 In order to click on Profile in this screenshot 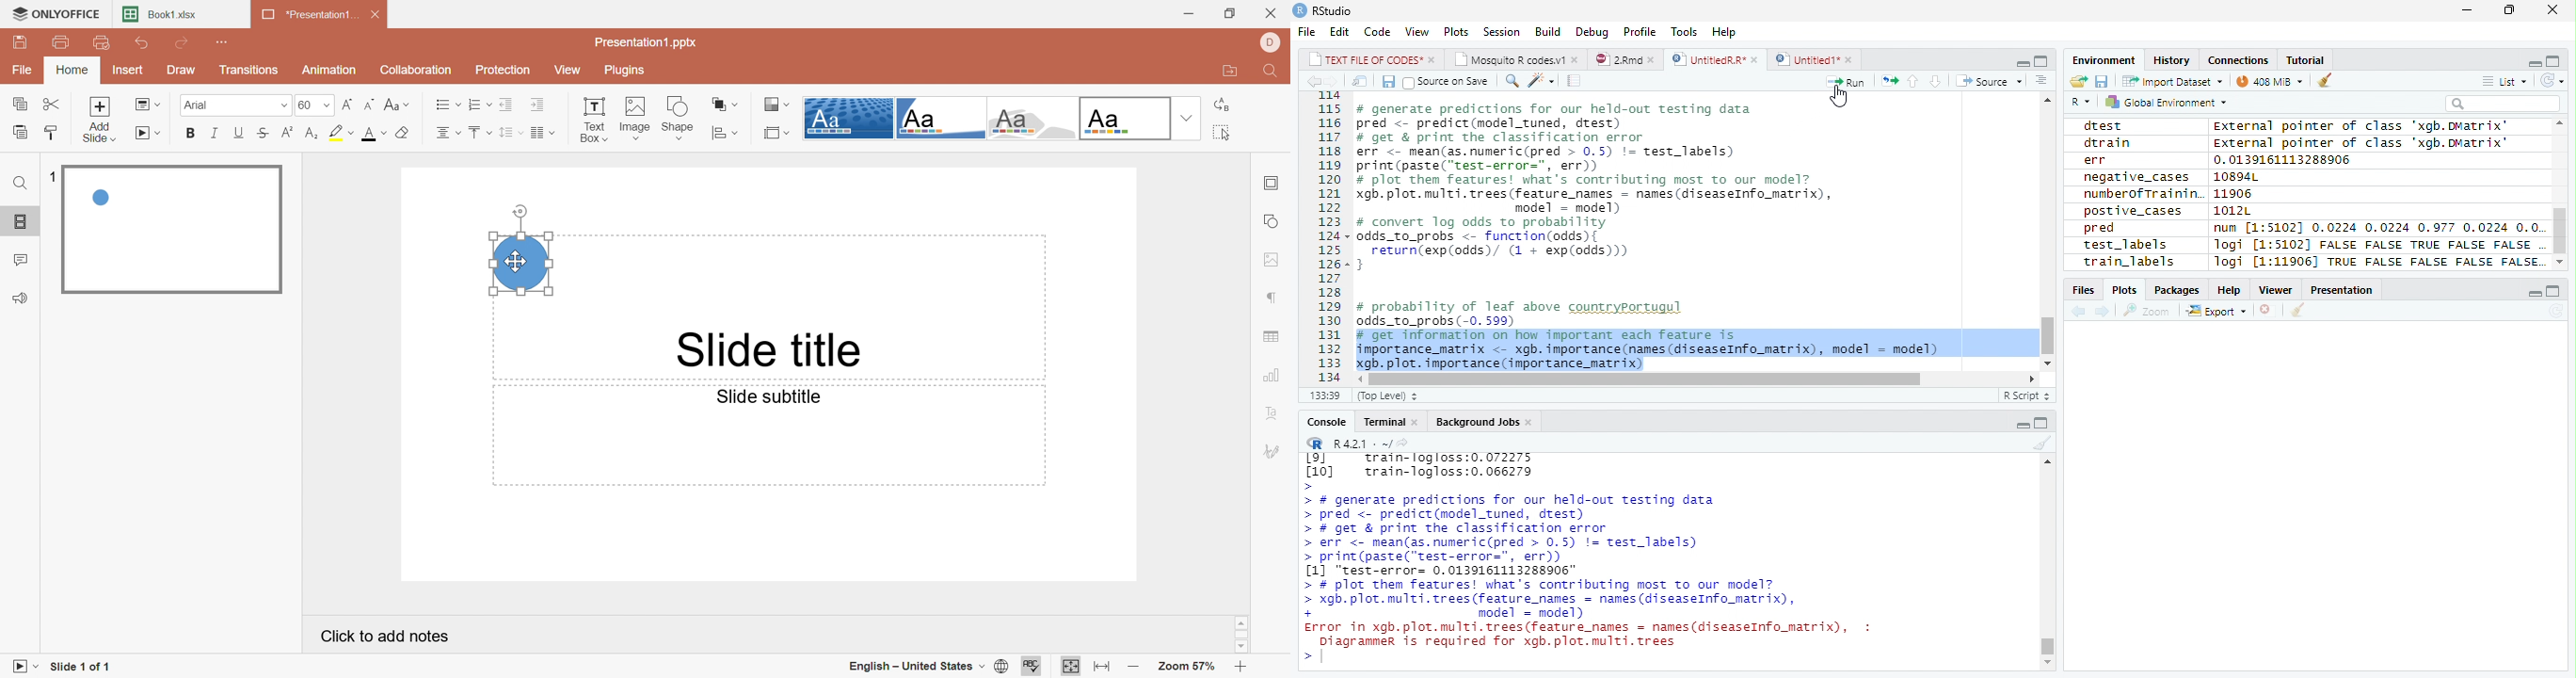, I will do `click(1640, 31)`.